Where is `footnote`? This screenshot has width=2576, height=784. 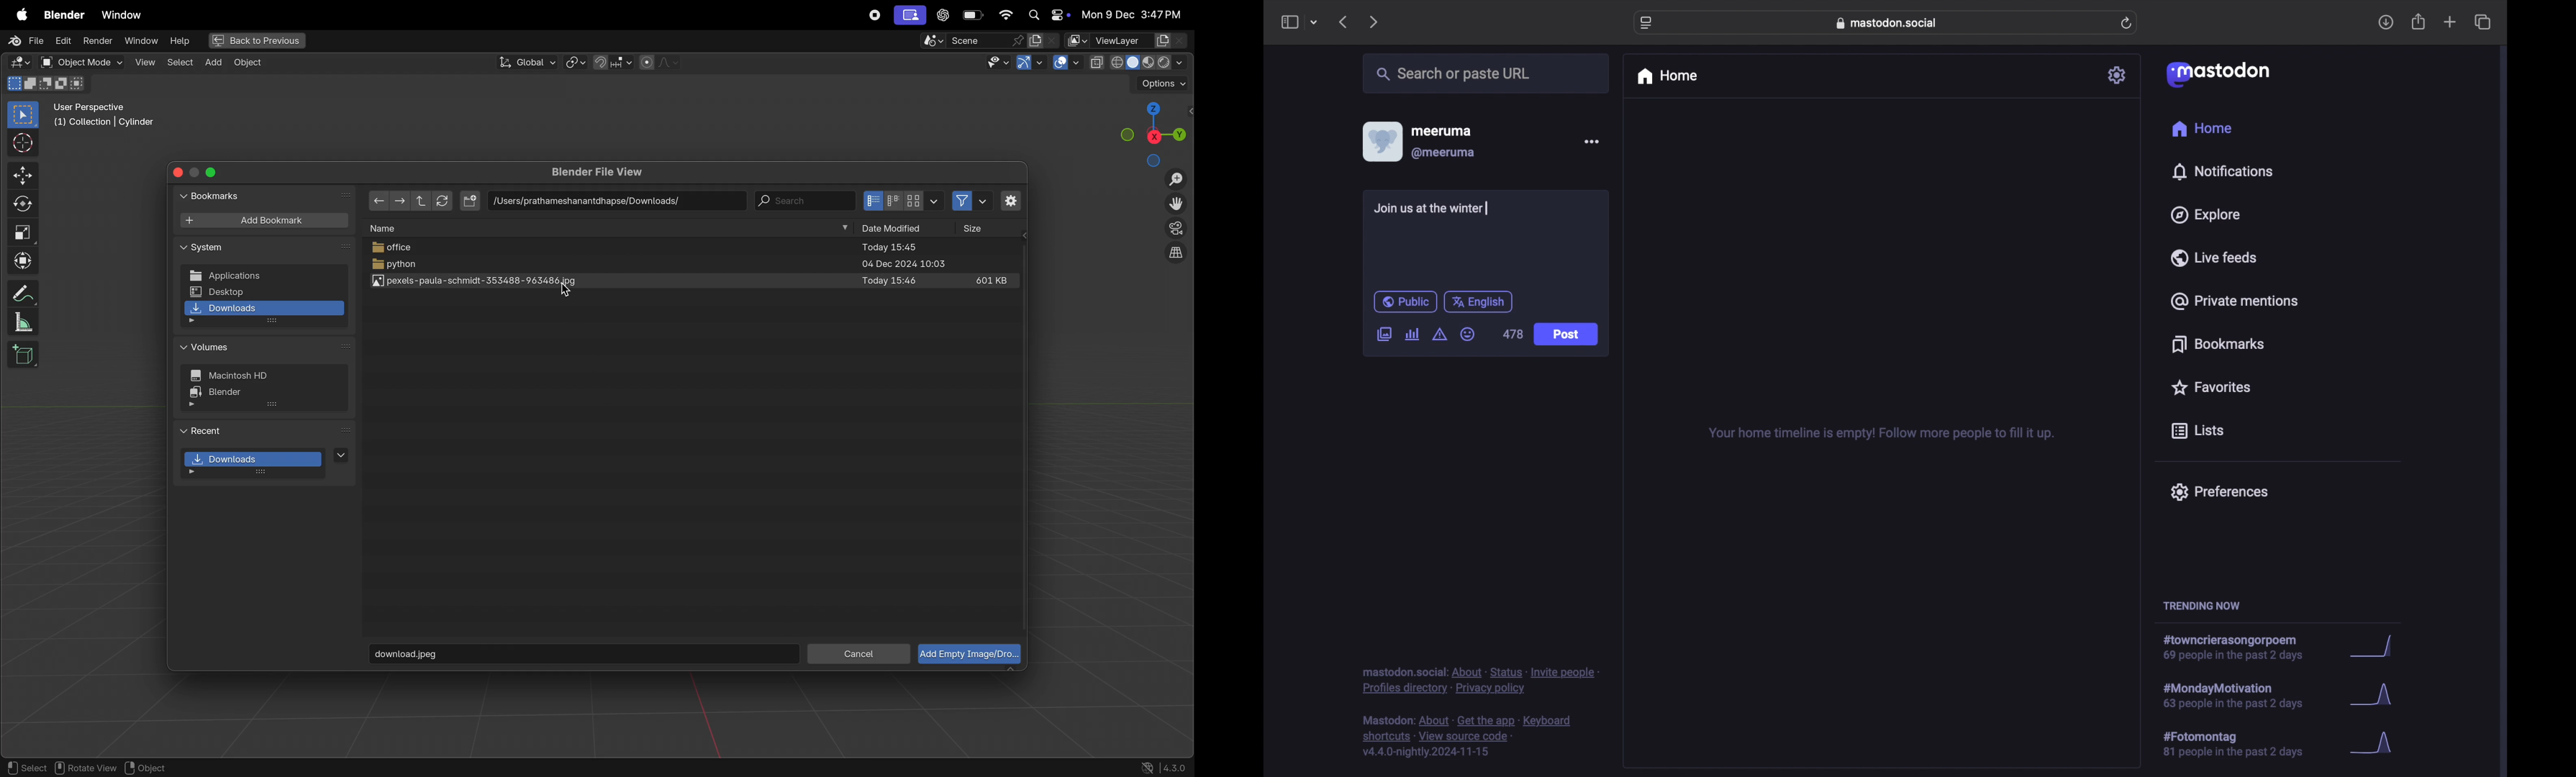
footnote is located at coordinates (1481, 680).